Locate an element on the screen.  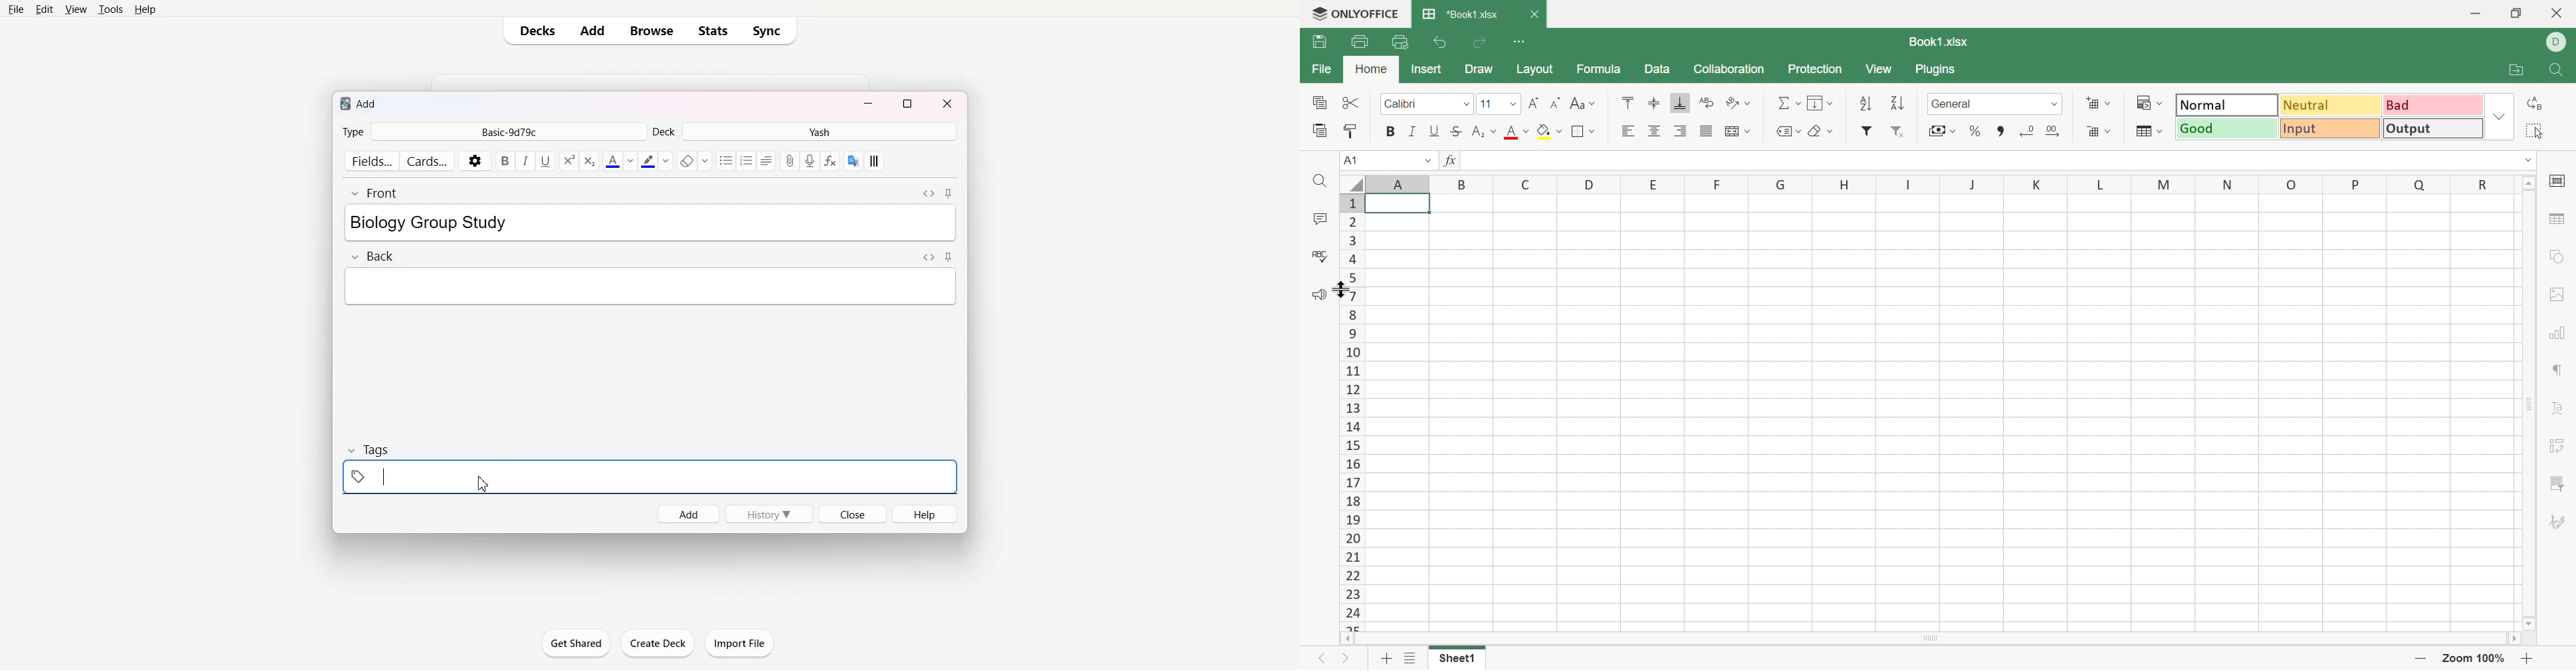
Strikethrough is located at coordinates (1457, 132).